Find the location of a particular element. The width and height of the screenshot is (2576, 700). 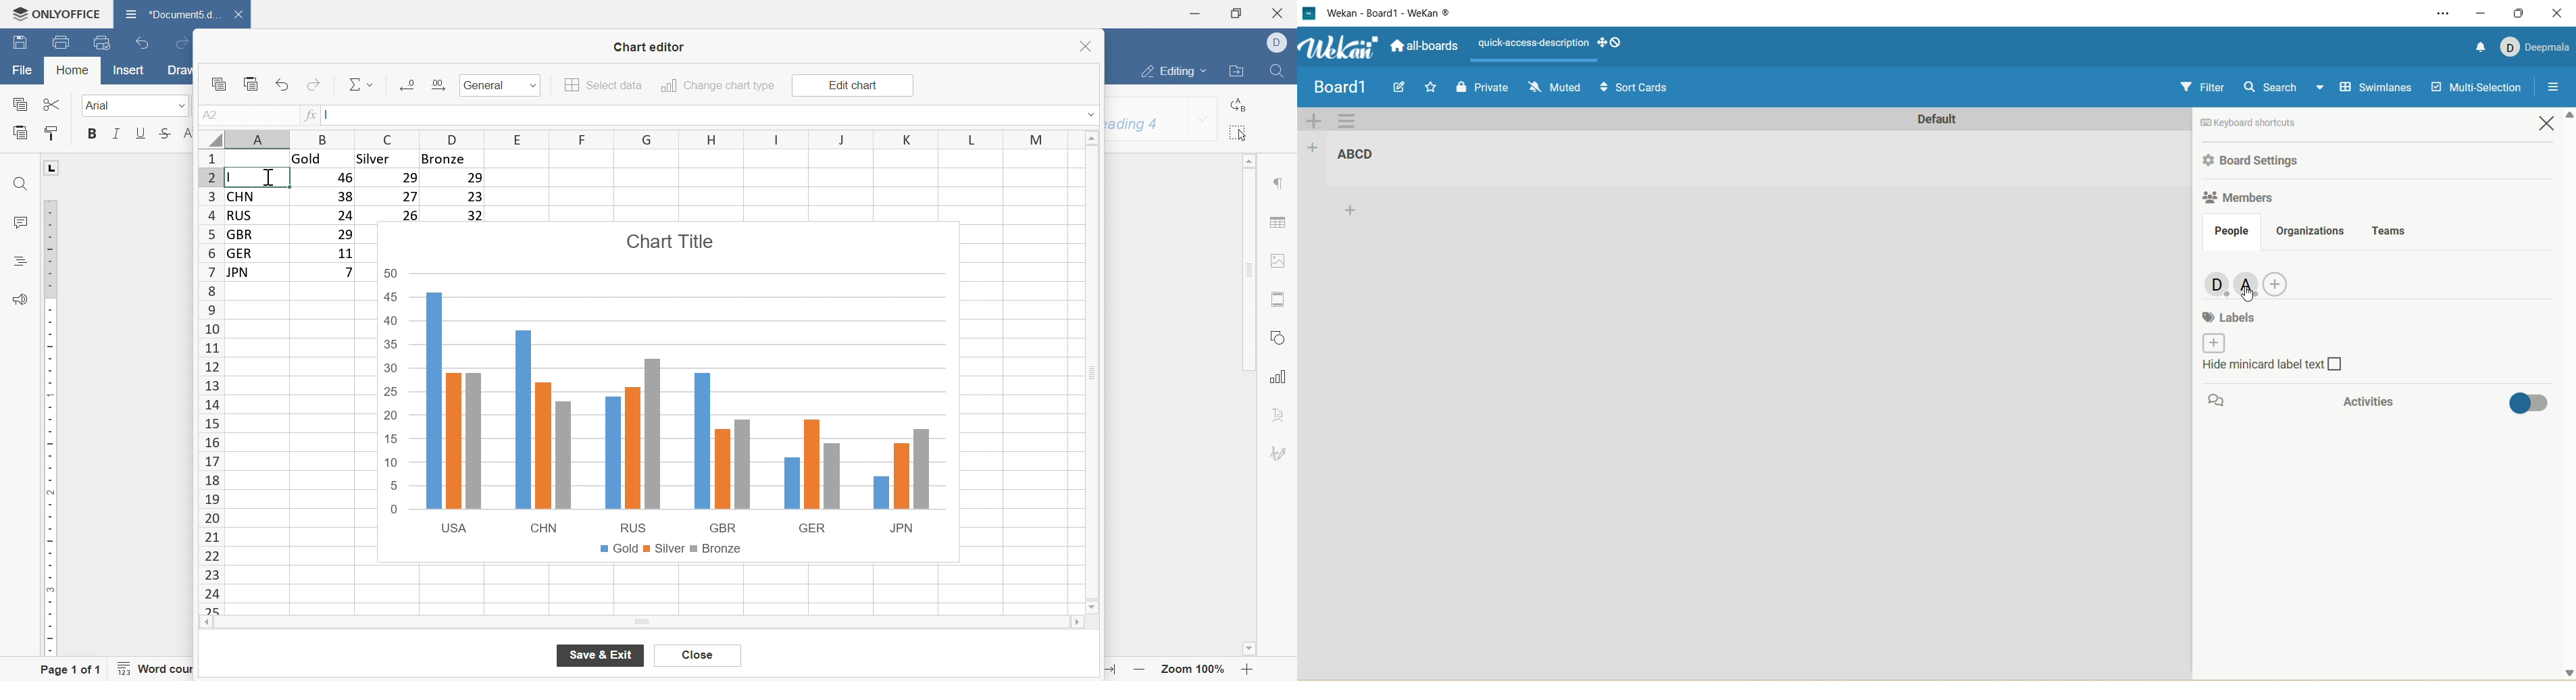

column names is located at coordinates (653, 139).